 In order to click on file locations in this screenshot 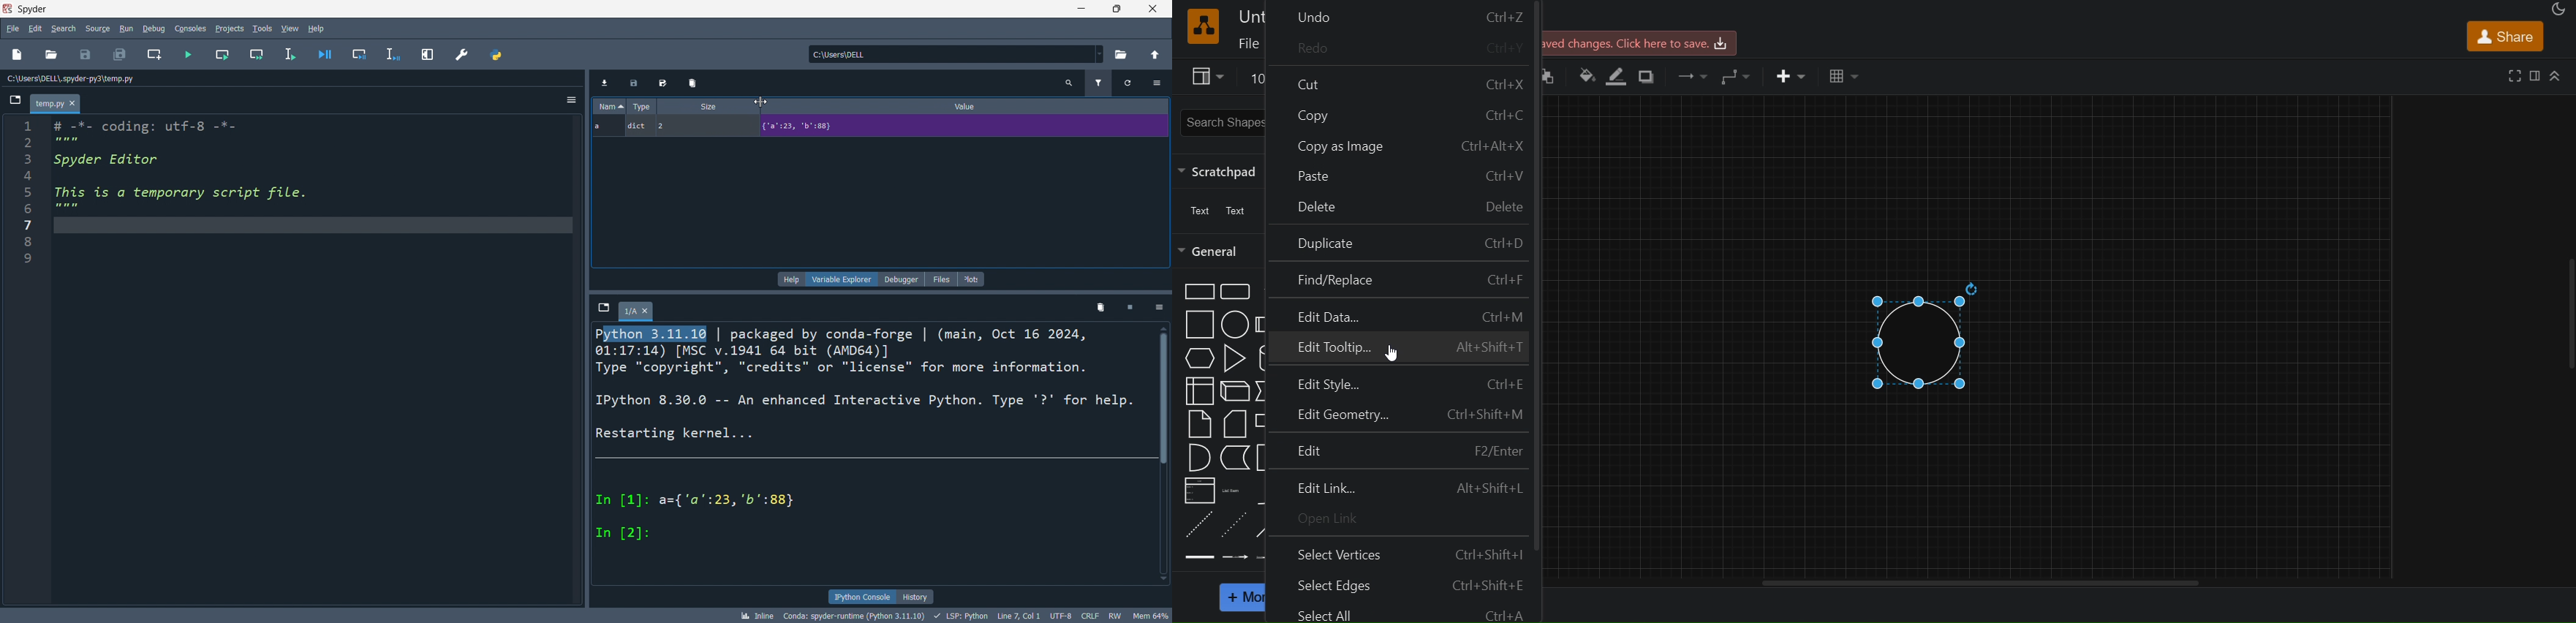, I will do `click(284, 78)`.